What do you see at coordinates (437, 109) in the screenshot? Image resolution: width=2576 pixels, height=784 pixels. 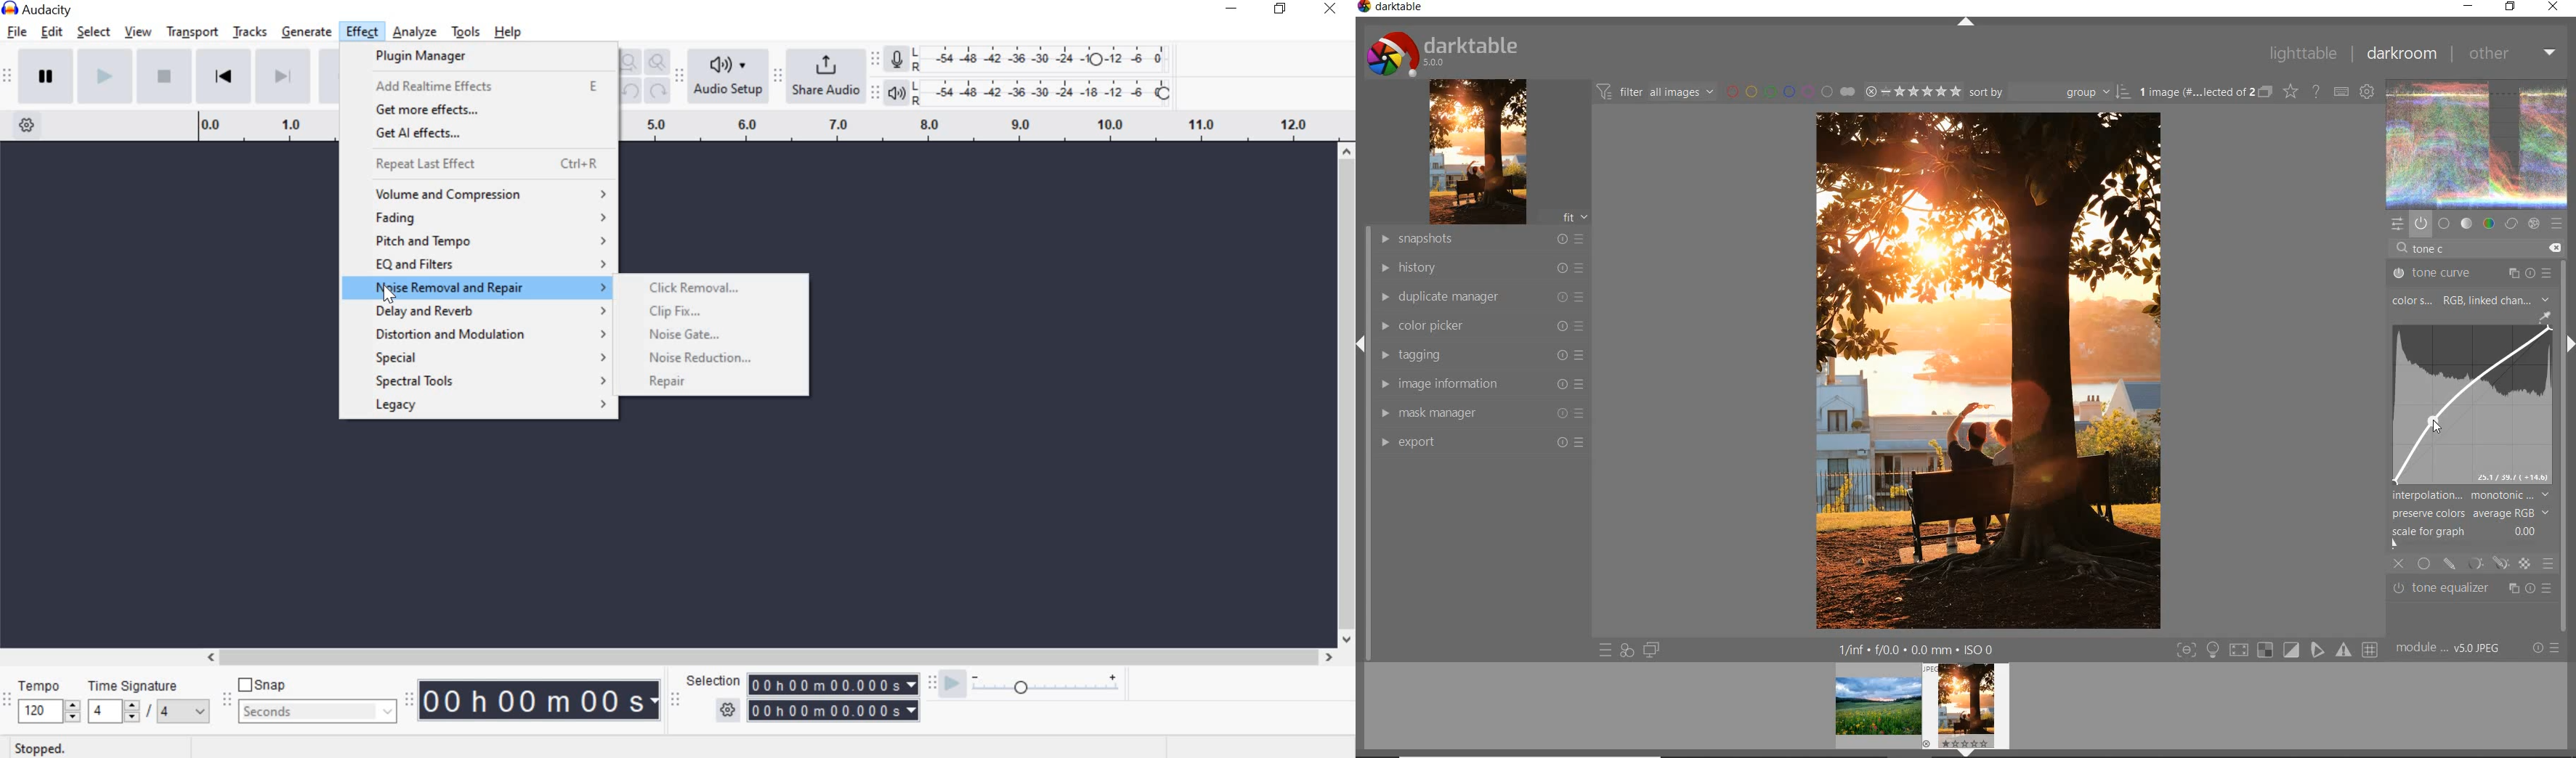 I see `get more effects` at bounding box center [437, 109].